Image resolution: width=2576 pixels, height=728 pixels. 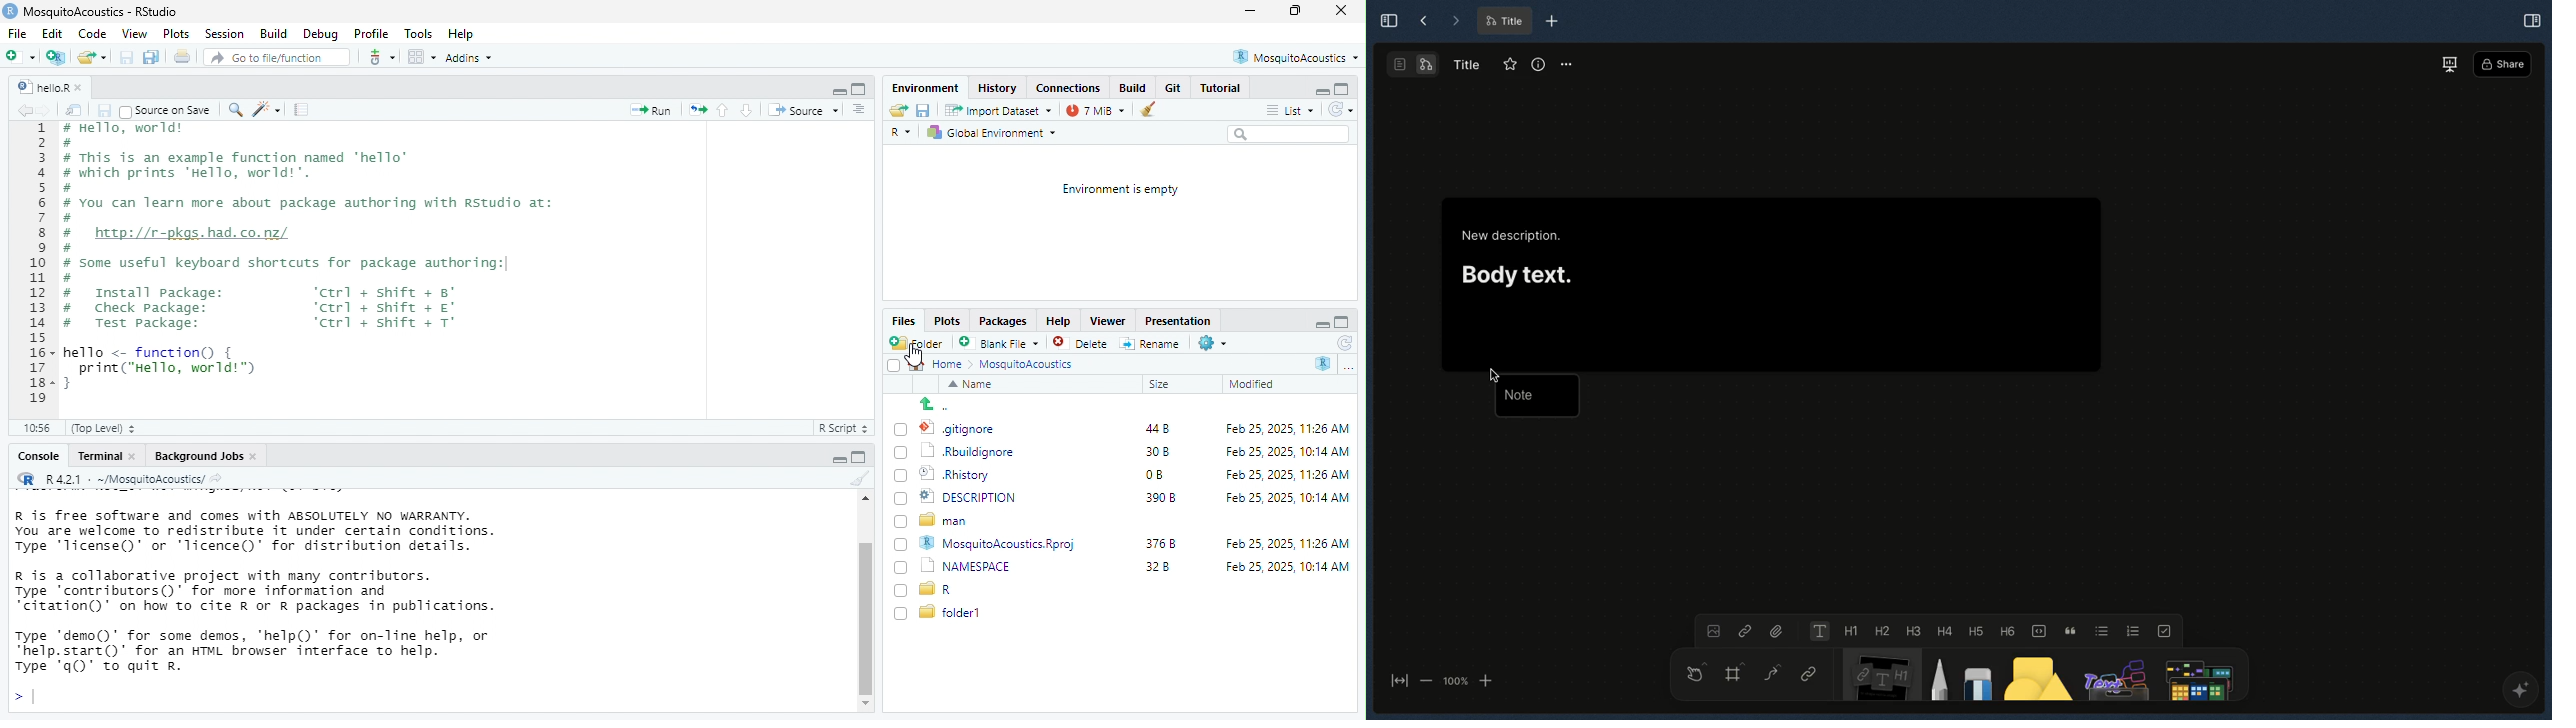 What do you see at coordinates (1098, 110) in the screenshot?
I see `7 mb` at bounding box center [1098, 110].